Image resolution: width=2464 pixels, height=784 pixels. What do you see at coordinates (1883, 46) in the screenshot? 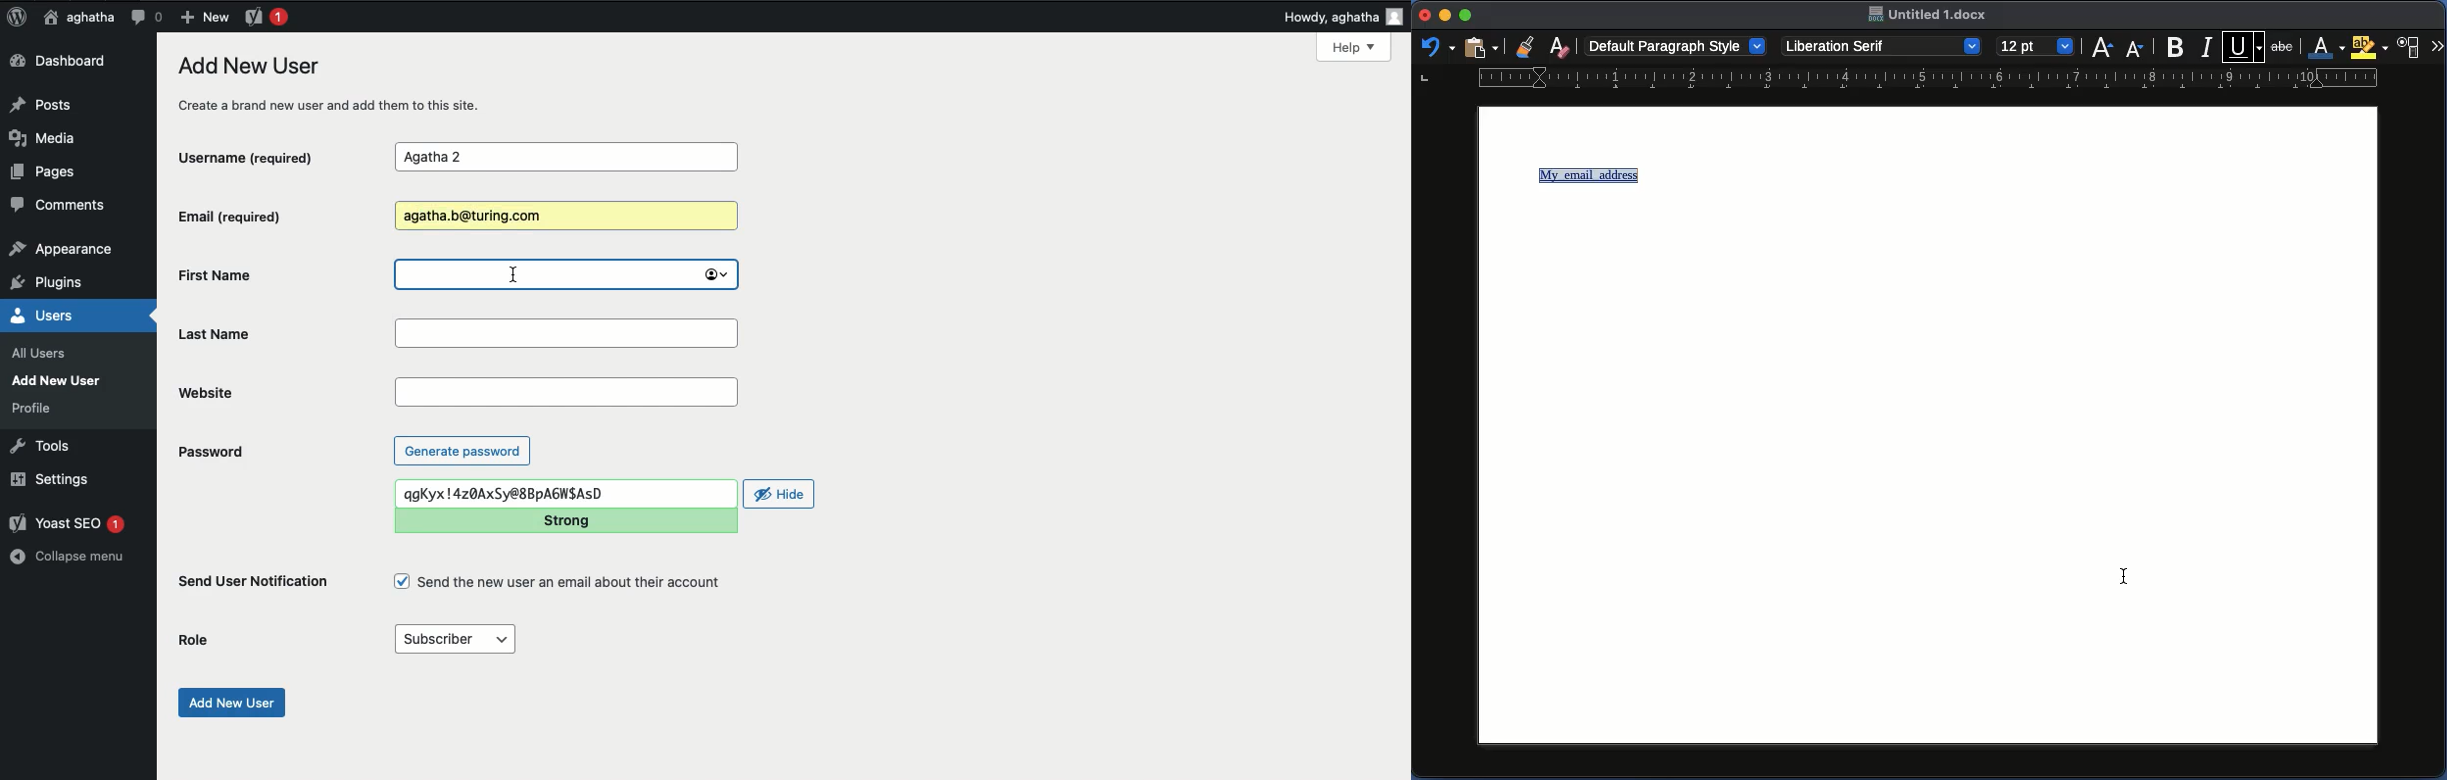
I see `Liberation Serif` at bounding box center [1883, 46].